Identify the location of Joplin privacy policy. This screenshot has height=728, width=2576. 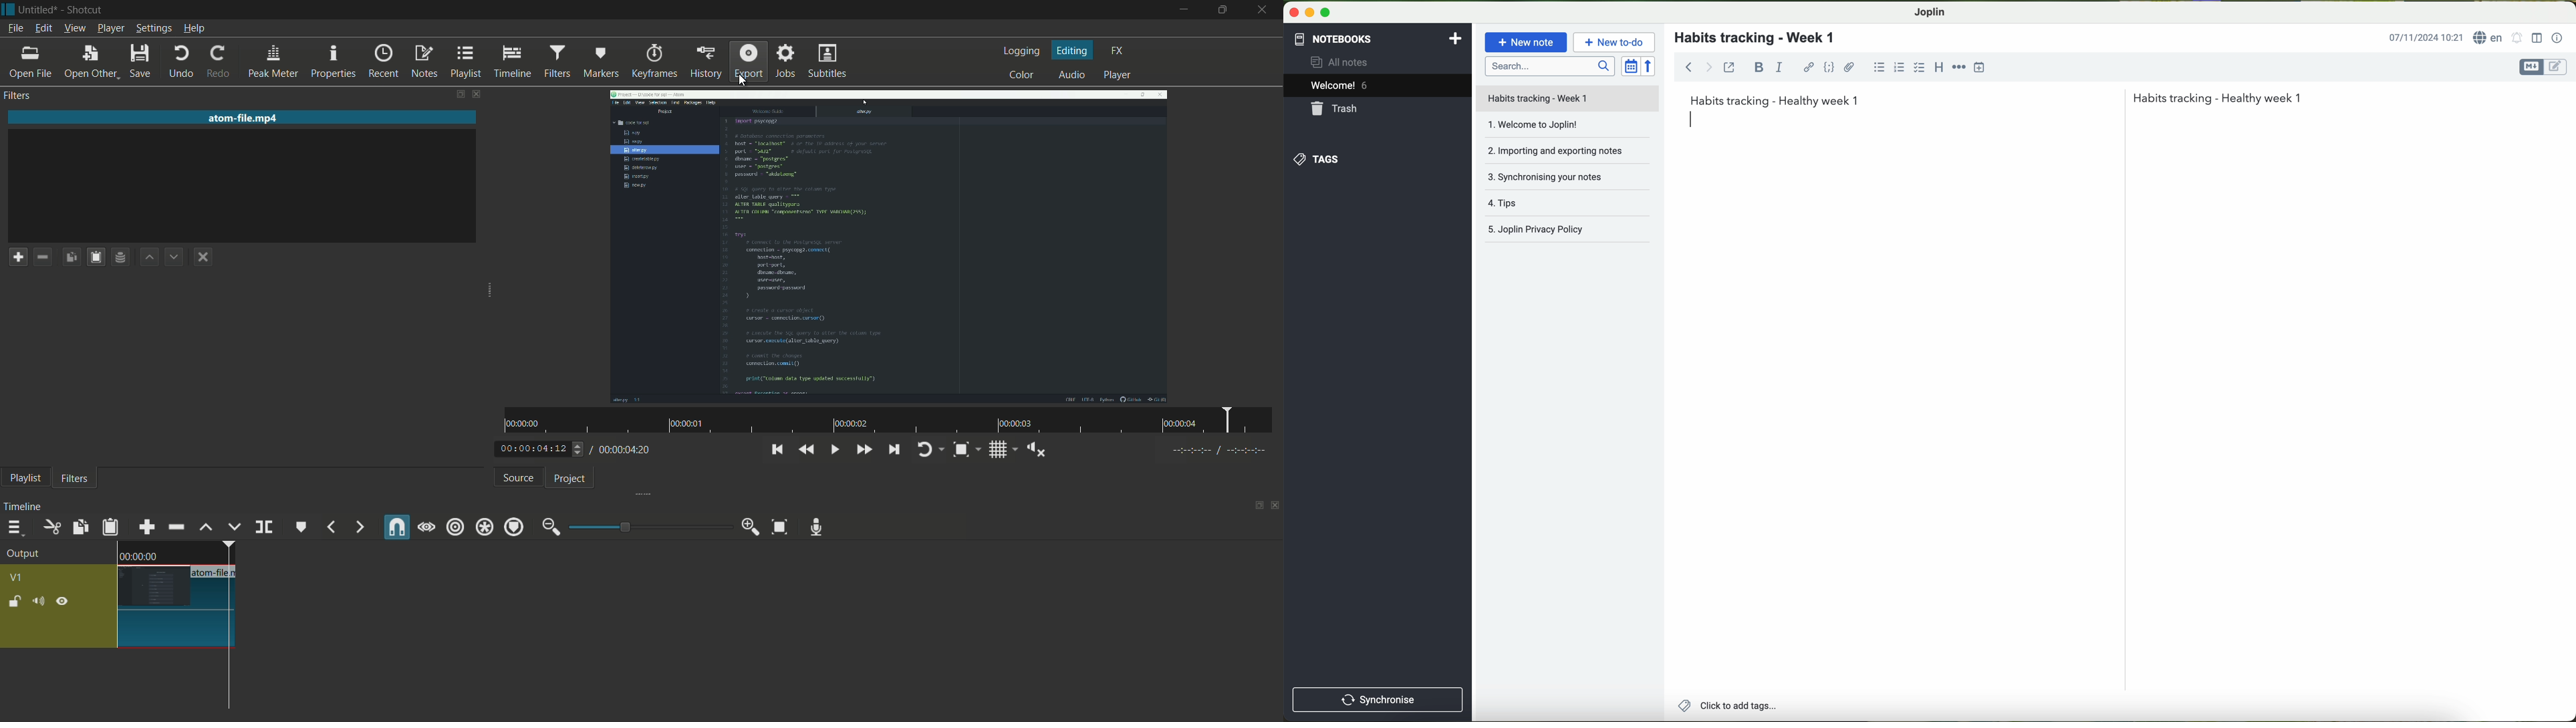
(1568, 231).